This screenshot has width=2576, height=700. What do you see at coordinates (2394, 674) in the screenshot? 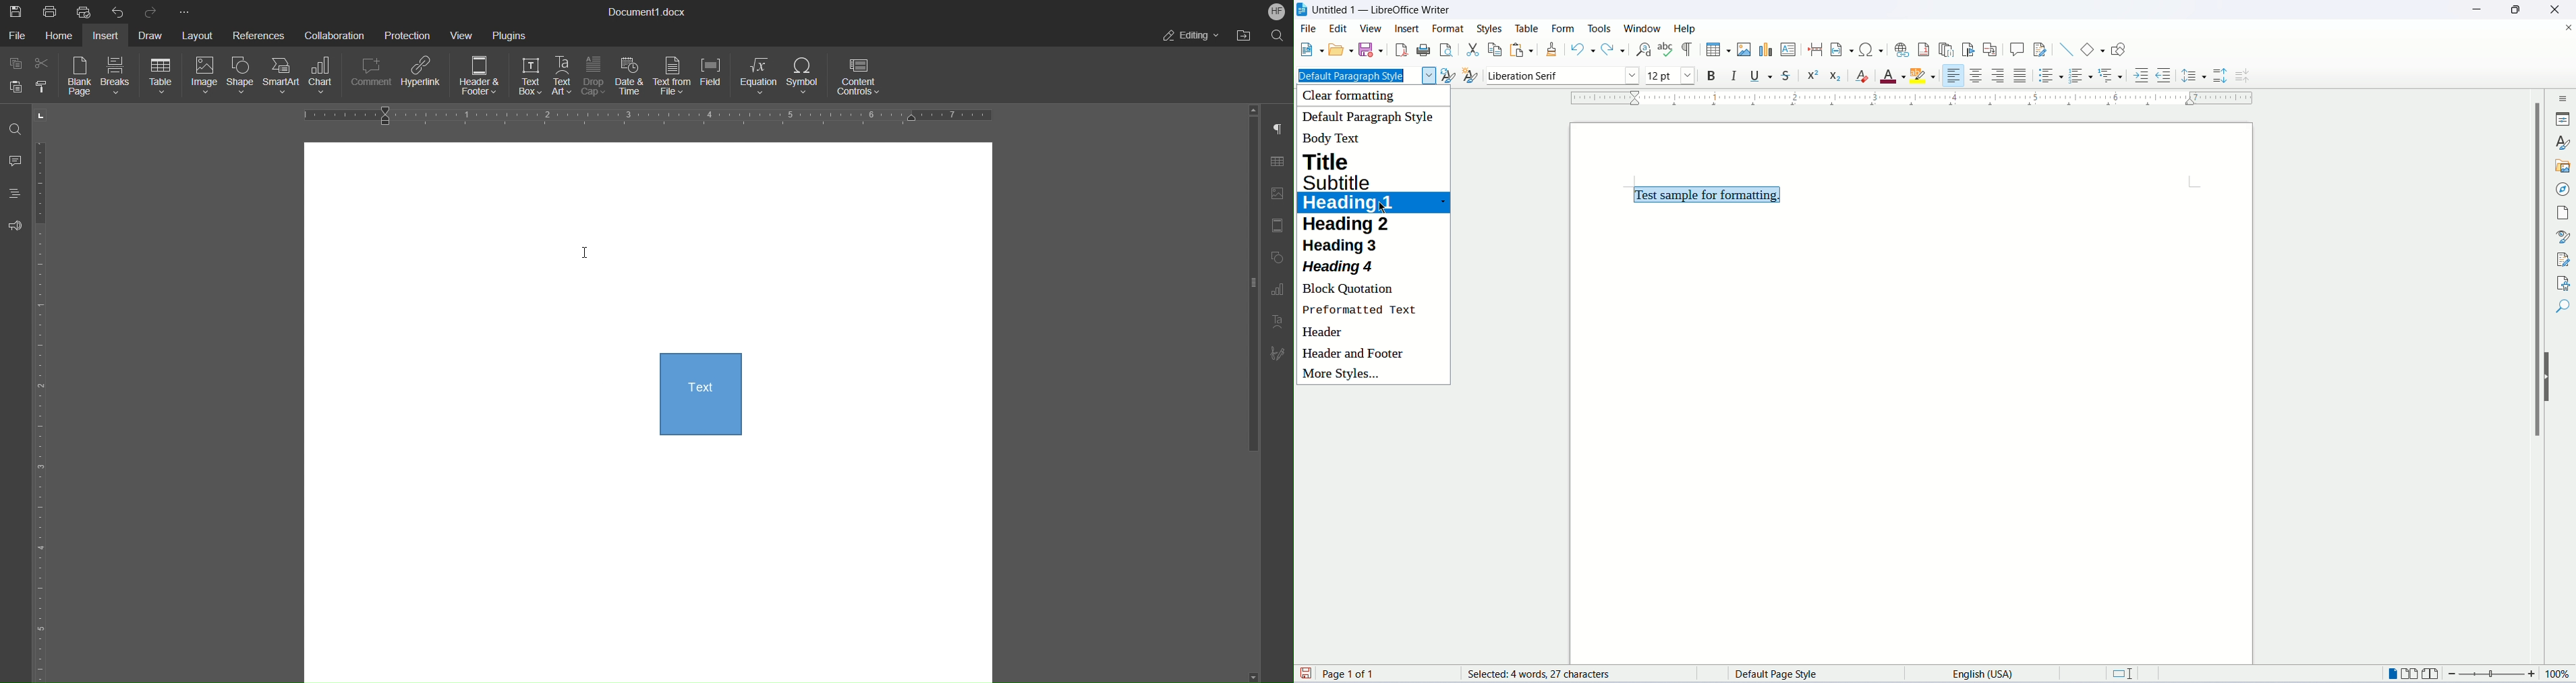
I see `single page view` at bounding box center [2394, 674].